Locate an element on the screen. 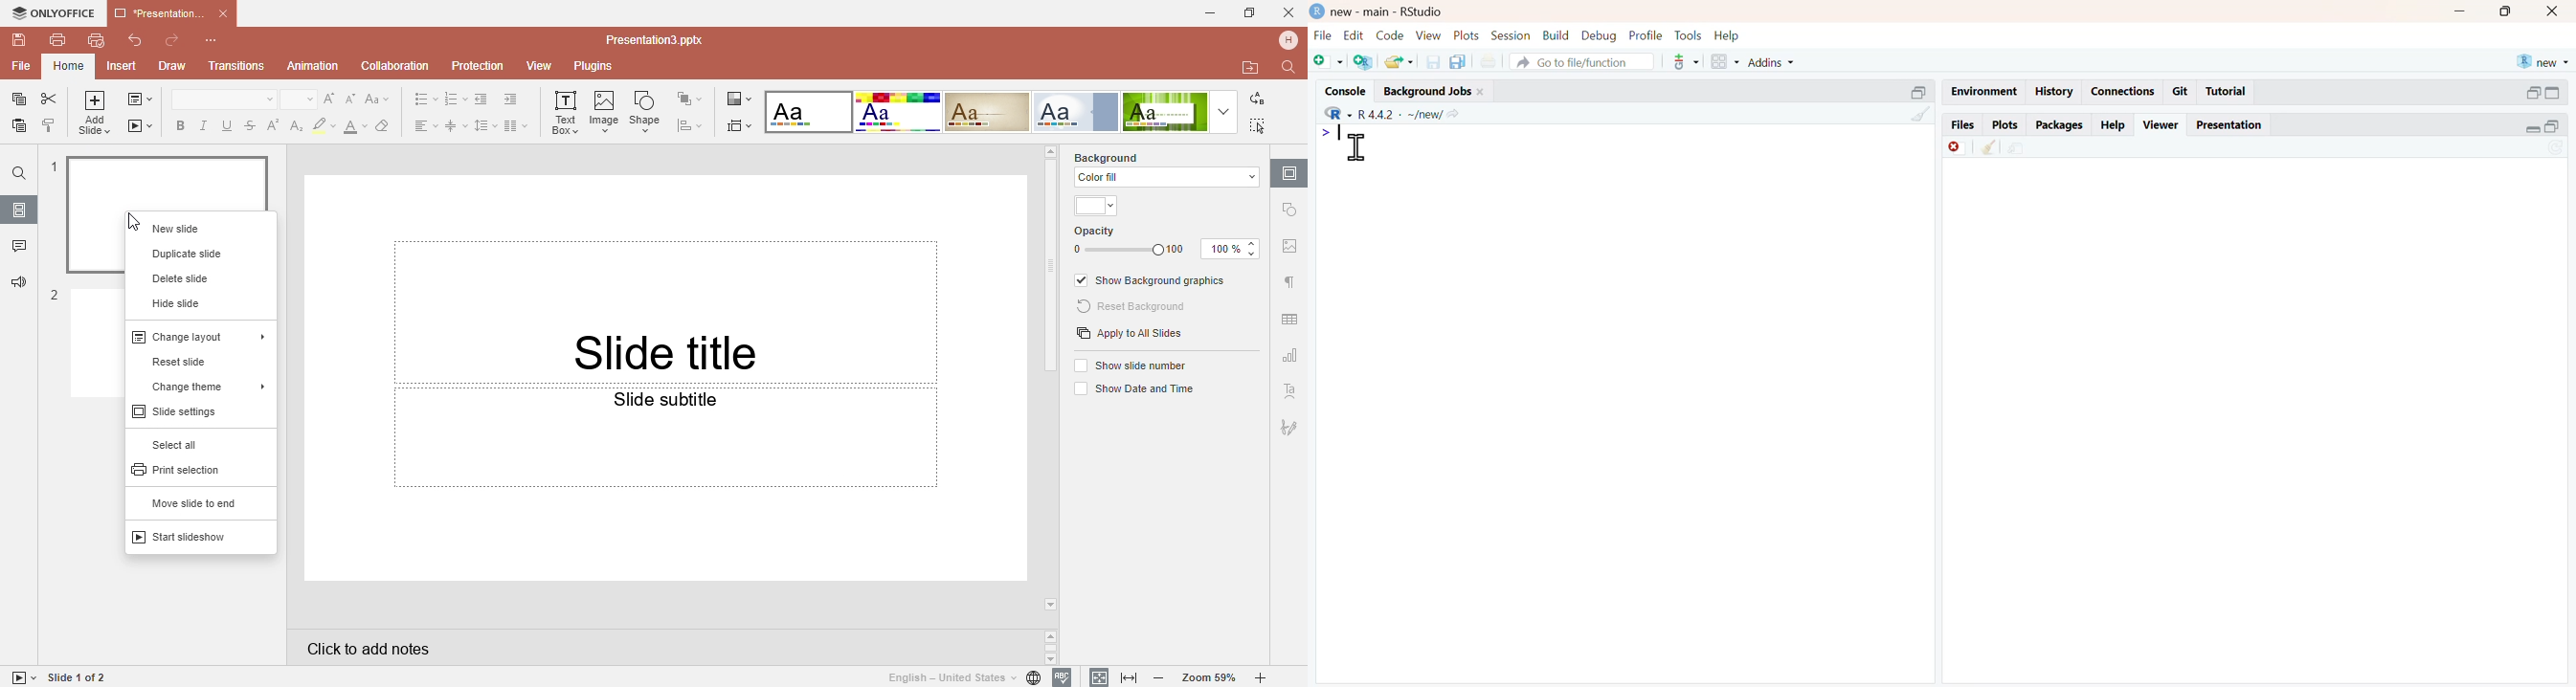  open in separate window is located at coordinates (1920, 92).